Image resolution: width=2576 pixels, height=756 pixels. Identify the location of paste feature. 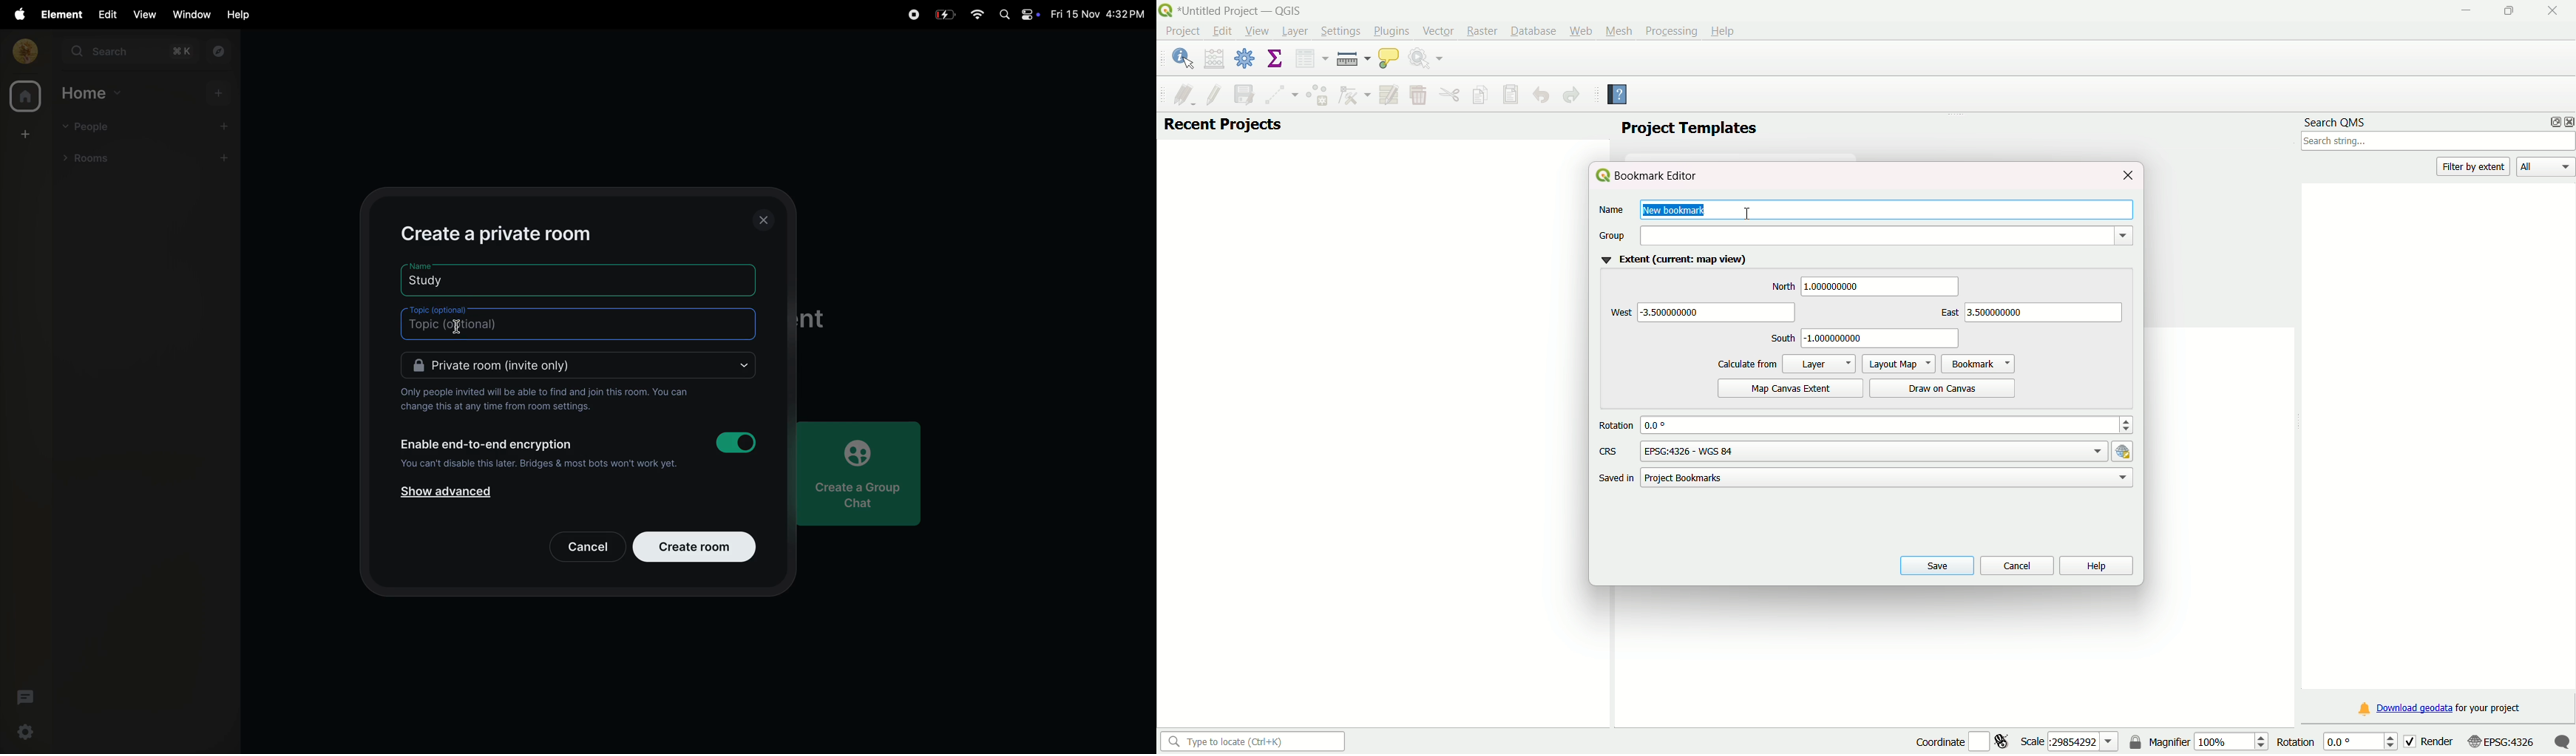
(1511, 95).